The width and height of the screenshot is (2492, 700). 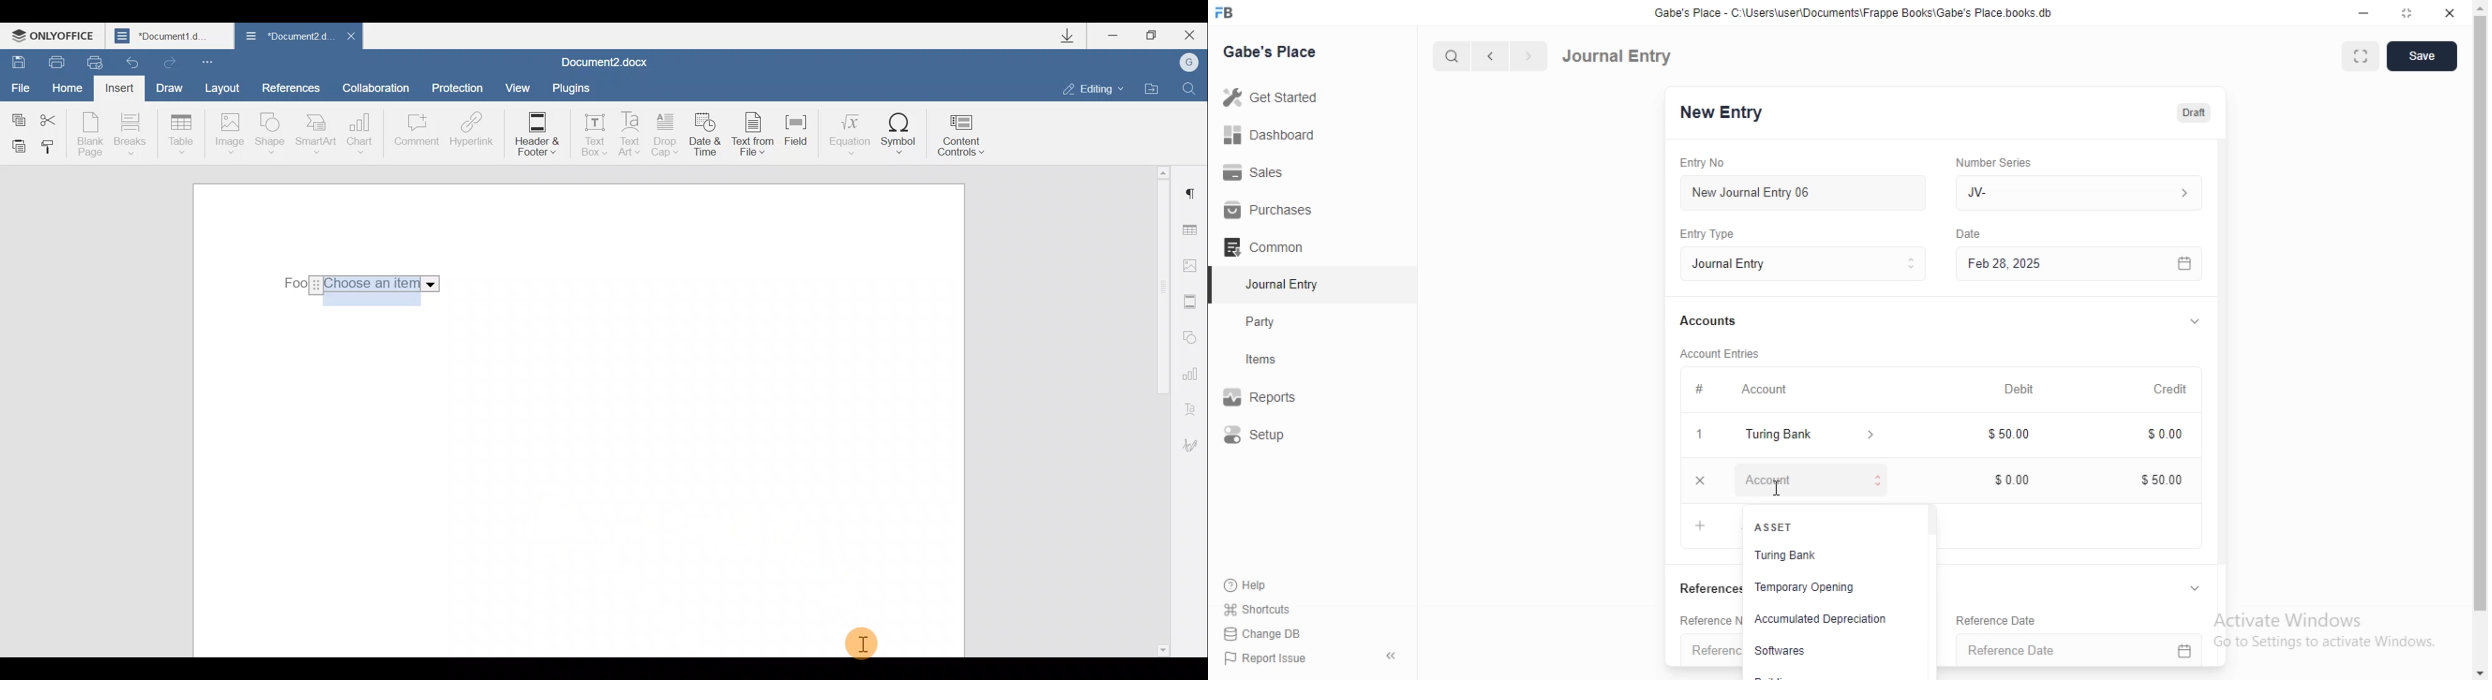 What do you see at coordinates (1815, 557) in the screenshot?
I see `Turing Bank` at bounding box center [1815, 557].